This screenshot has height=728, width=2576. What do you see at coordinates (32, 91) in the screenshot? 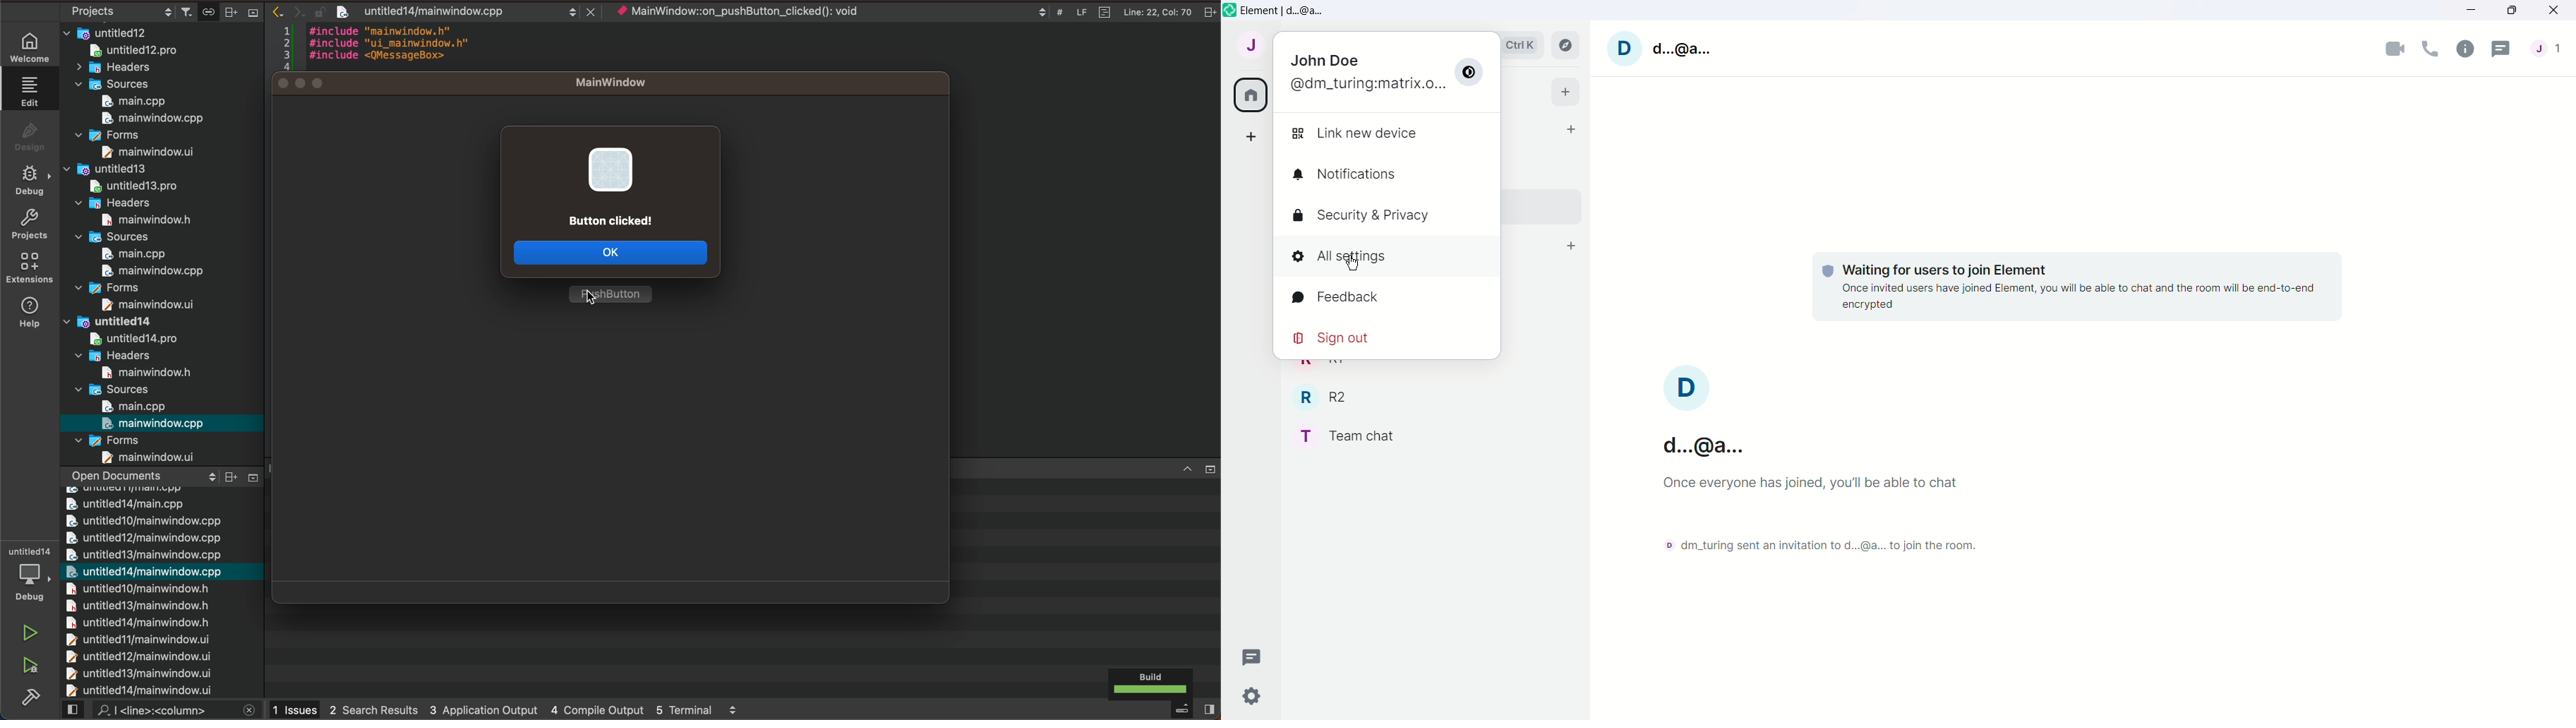
I see `EDIT` at bounding box center [32, 91].